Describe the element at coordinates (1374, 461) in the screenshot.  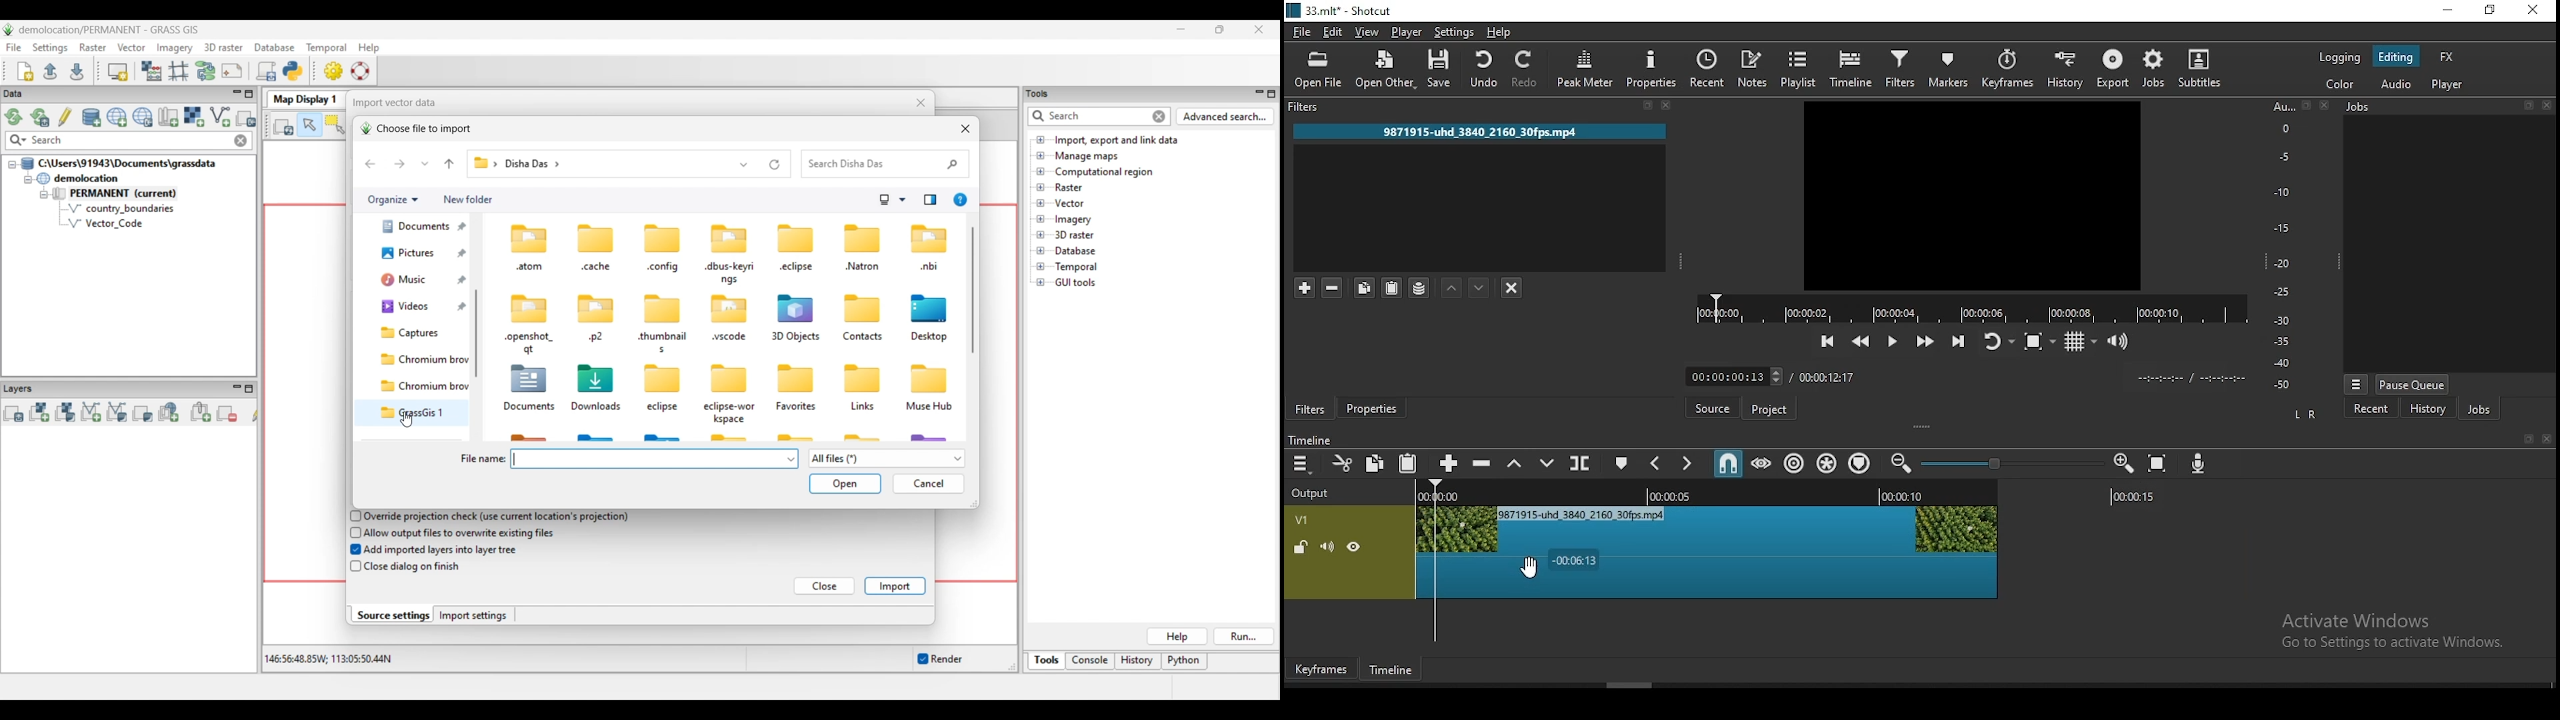
I see `copy` at that location.